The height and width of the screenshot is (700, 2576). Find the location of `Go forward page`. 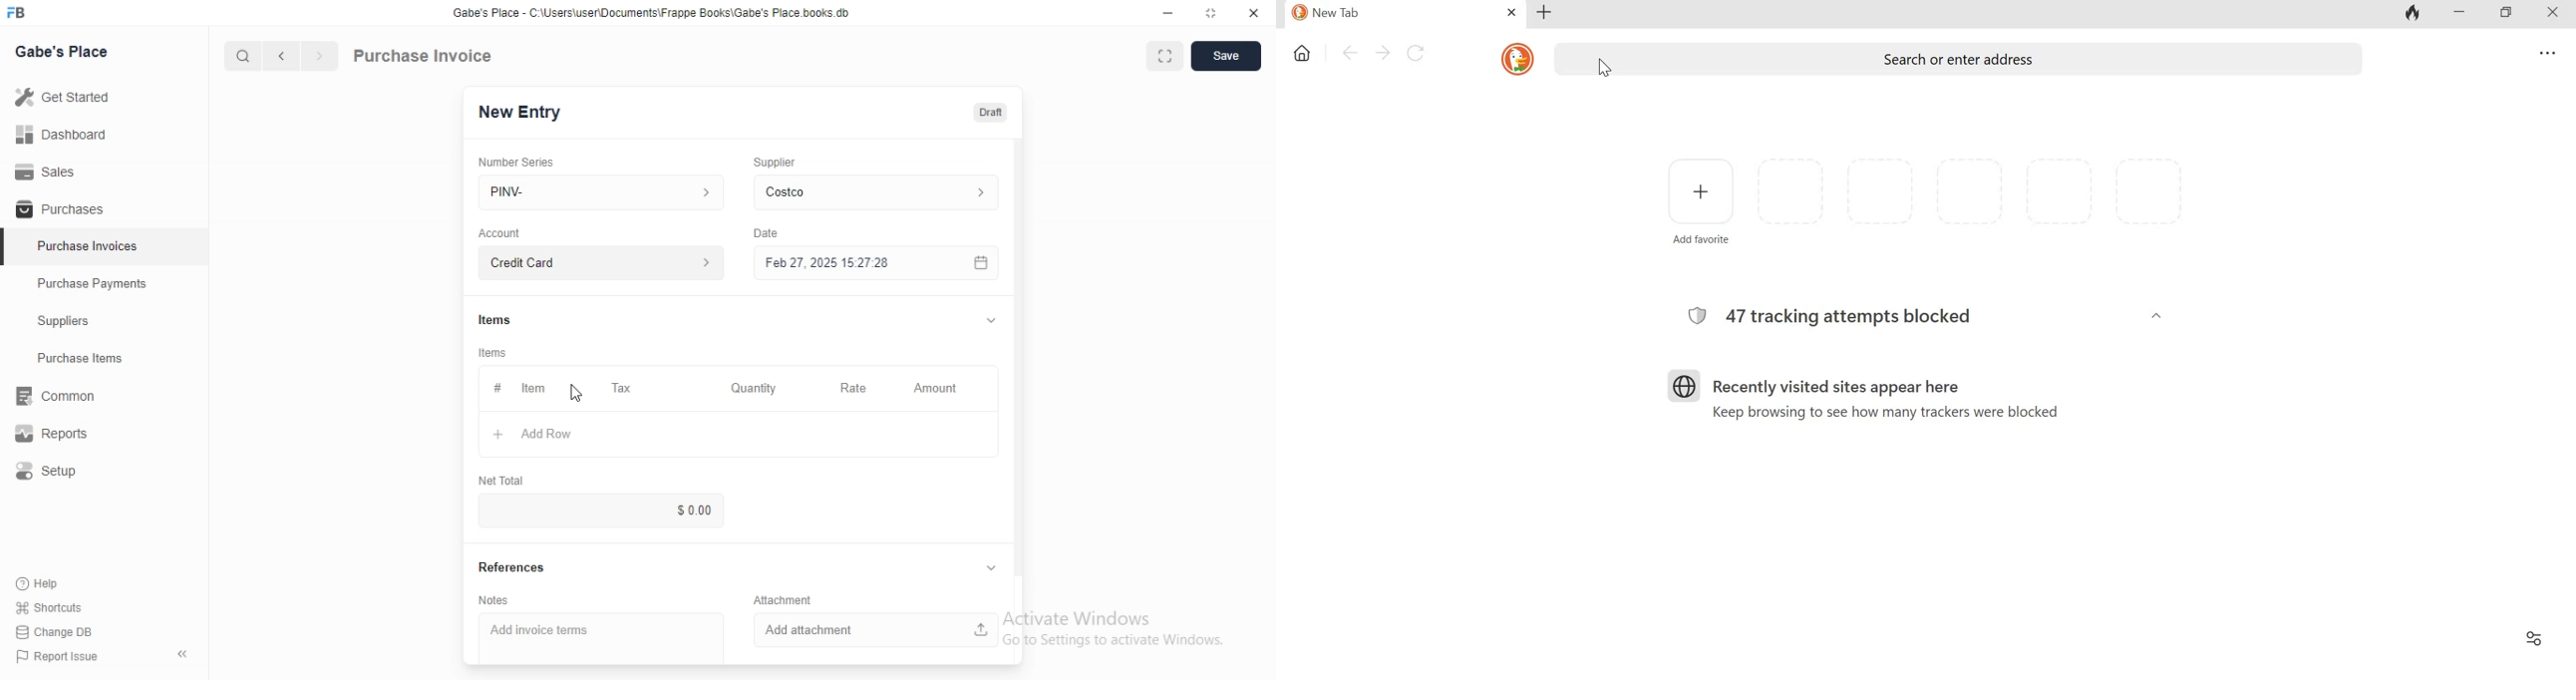

Go forward page is located at coordinates (1383, 52).